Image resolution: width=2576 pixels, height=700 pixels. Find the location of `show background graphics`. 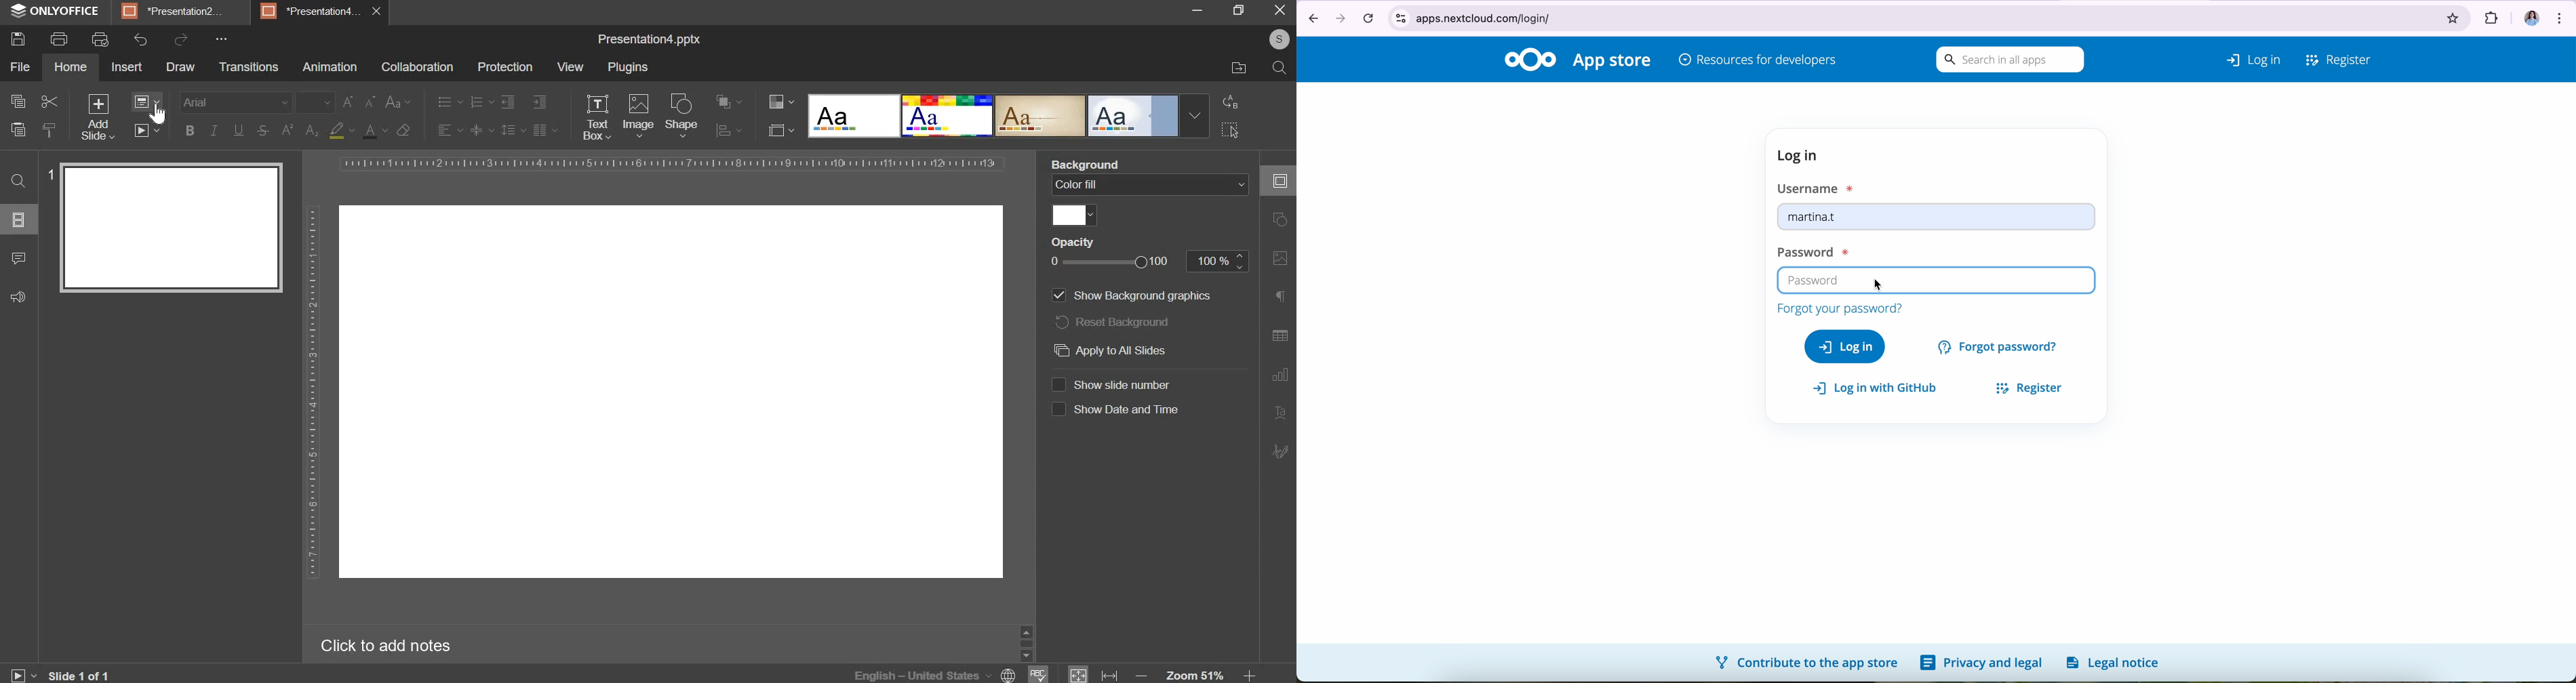

show background graphics is located at coordinates (1146, 295).